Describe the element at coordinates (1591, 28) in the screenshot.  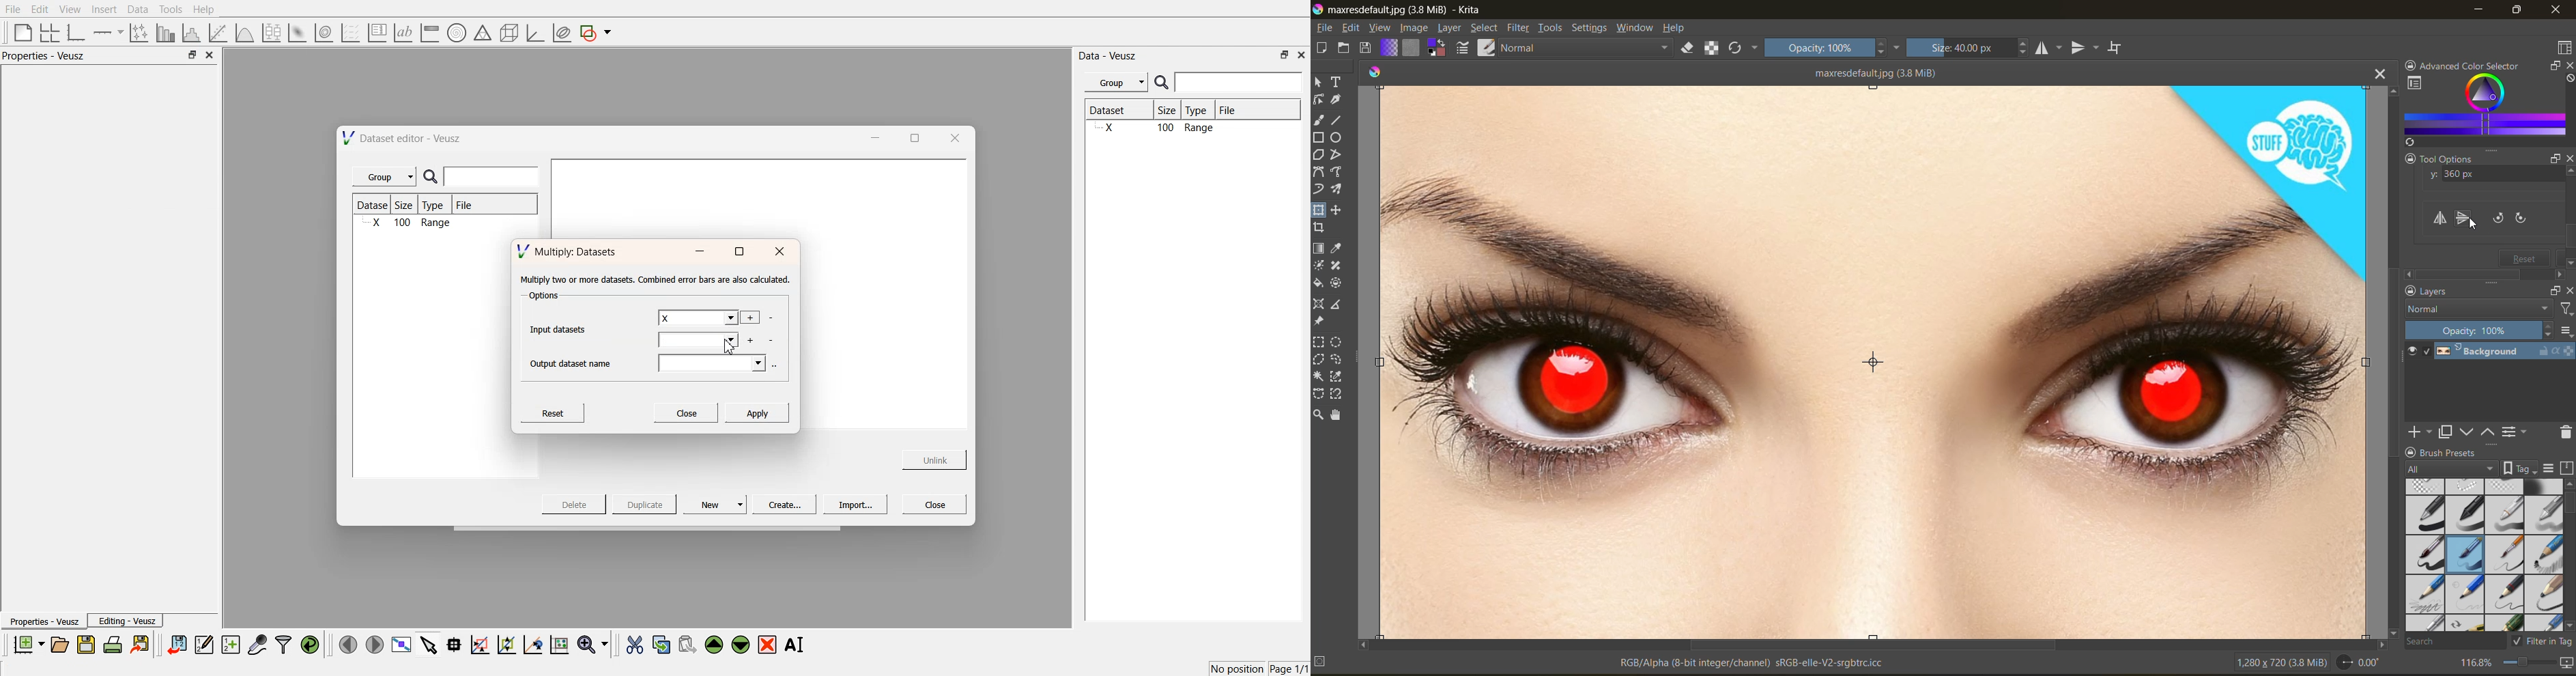
I see `settings` at that location.